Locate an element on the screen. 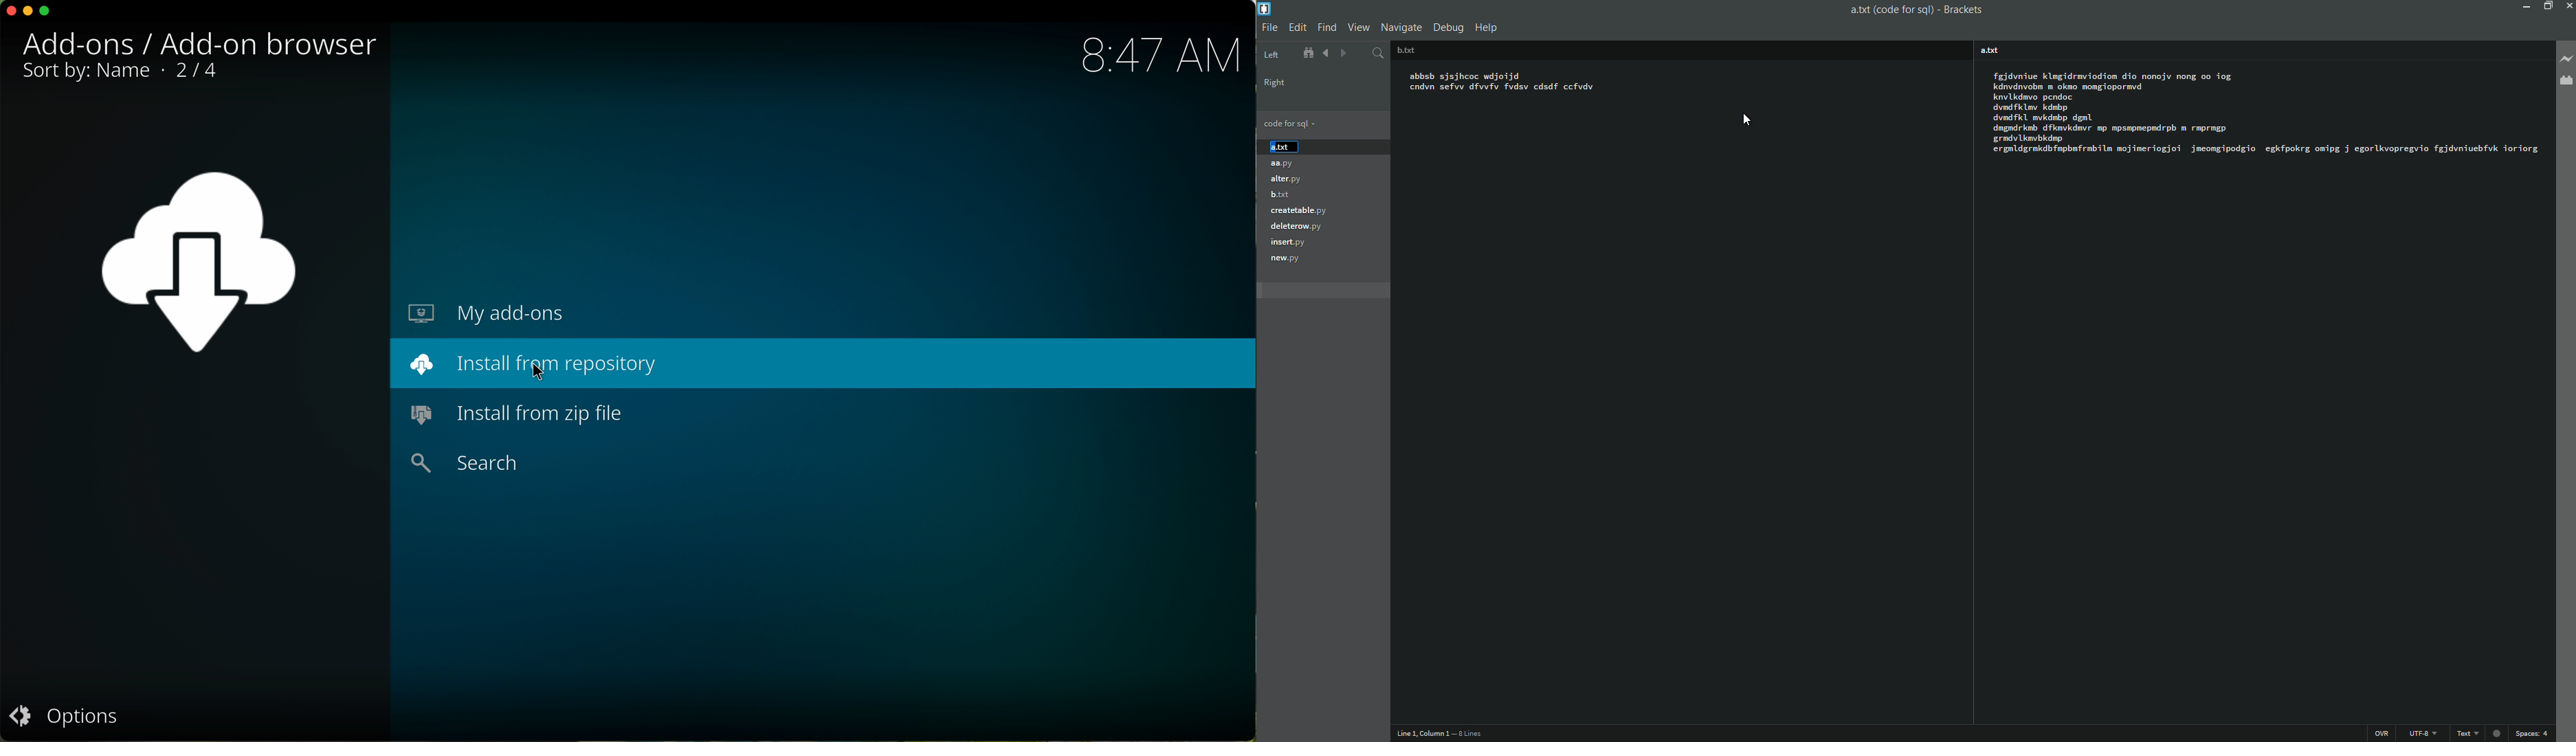 The image size is (2576, 756). creatable.py is located at coordinates (1298, 212).